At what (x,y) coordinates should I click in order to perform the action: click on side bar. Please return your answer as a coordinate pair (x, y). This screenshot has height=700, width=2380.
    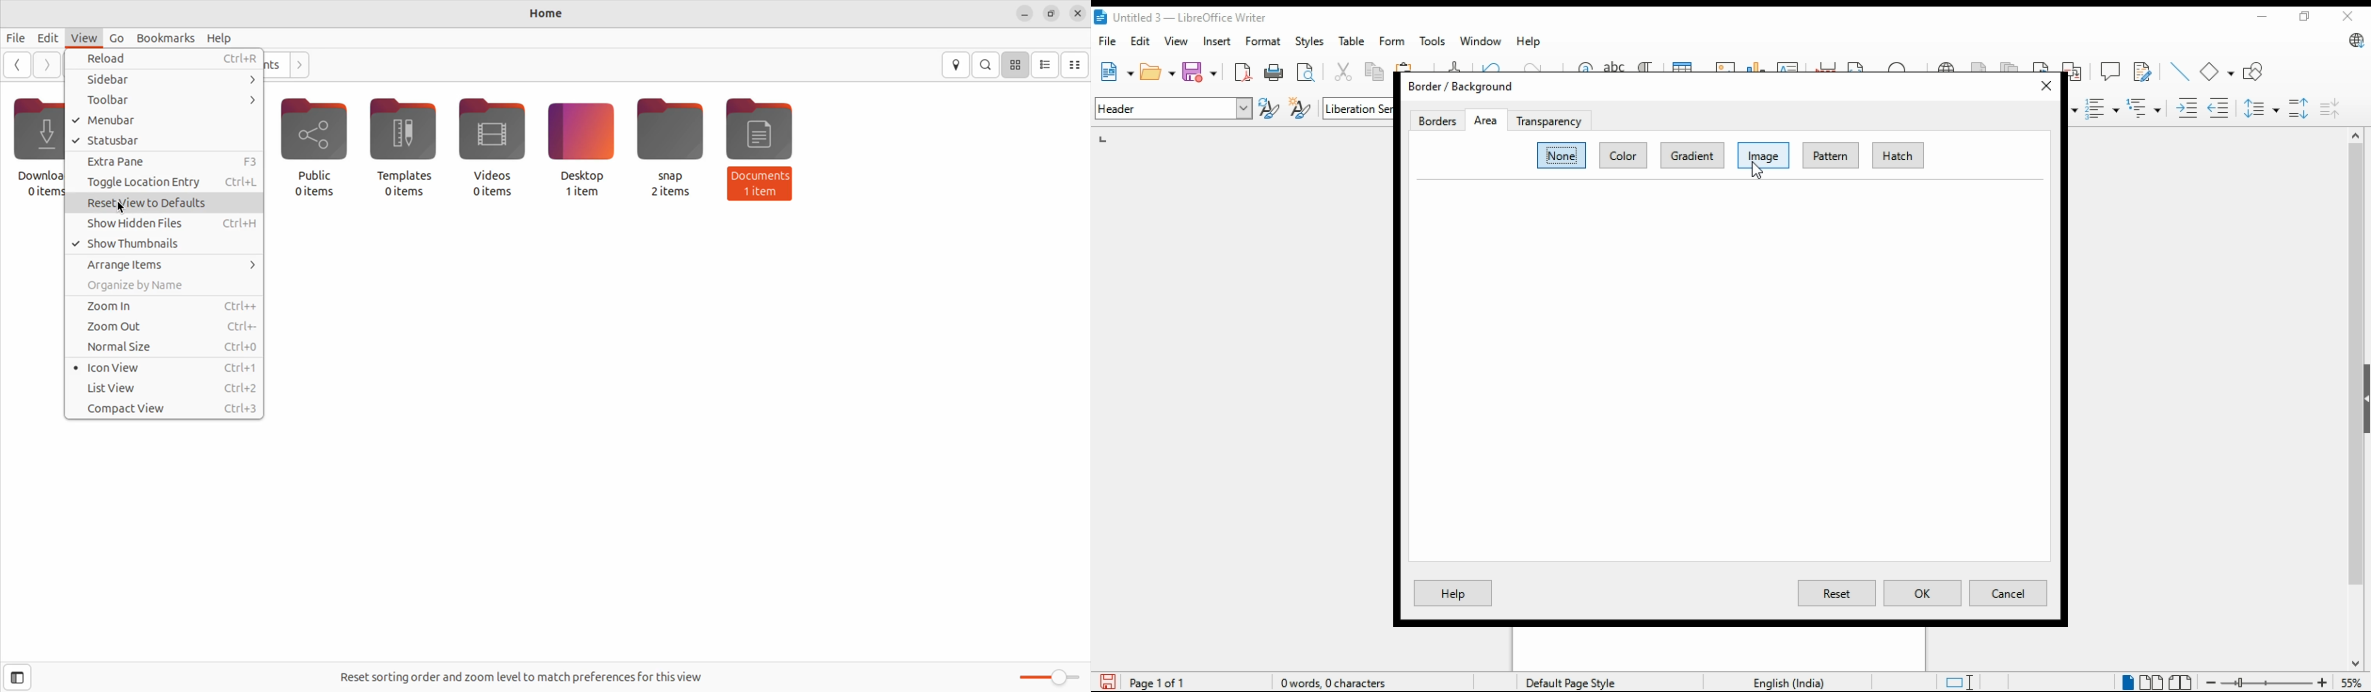
    Looking at the image, I should click on (27, 678).